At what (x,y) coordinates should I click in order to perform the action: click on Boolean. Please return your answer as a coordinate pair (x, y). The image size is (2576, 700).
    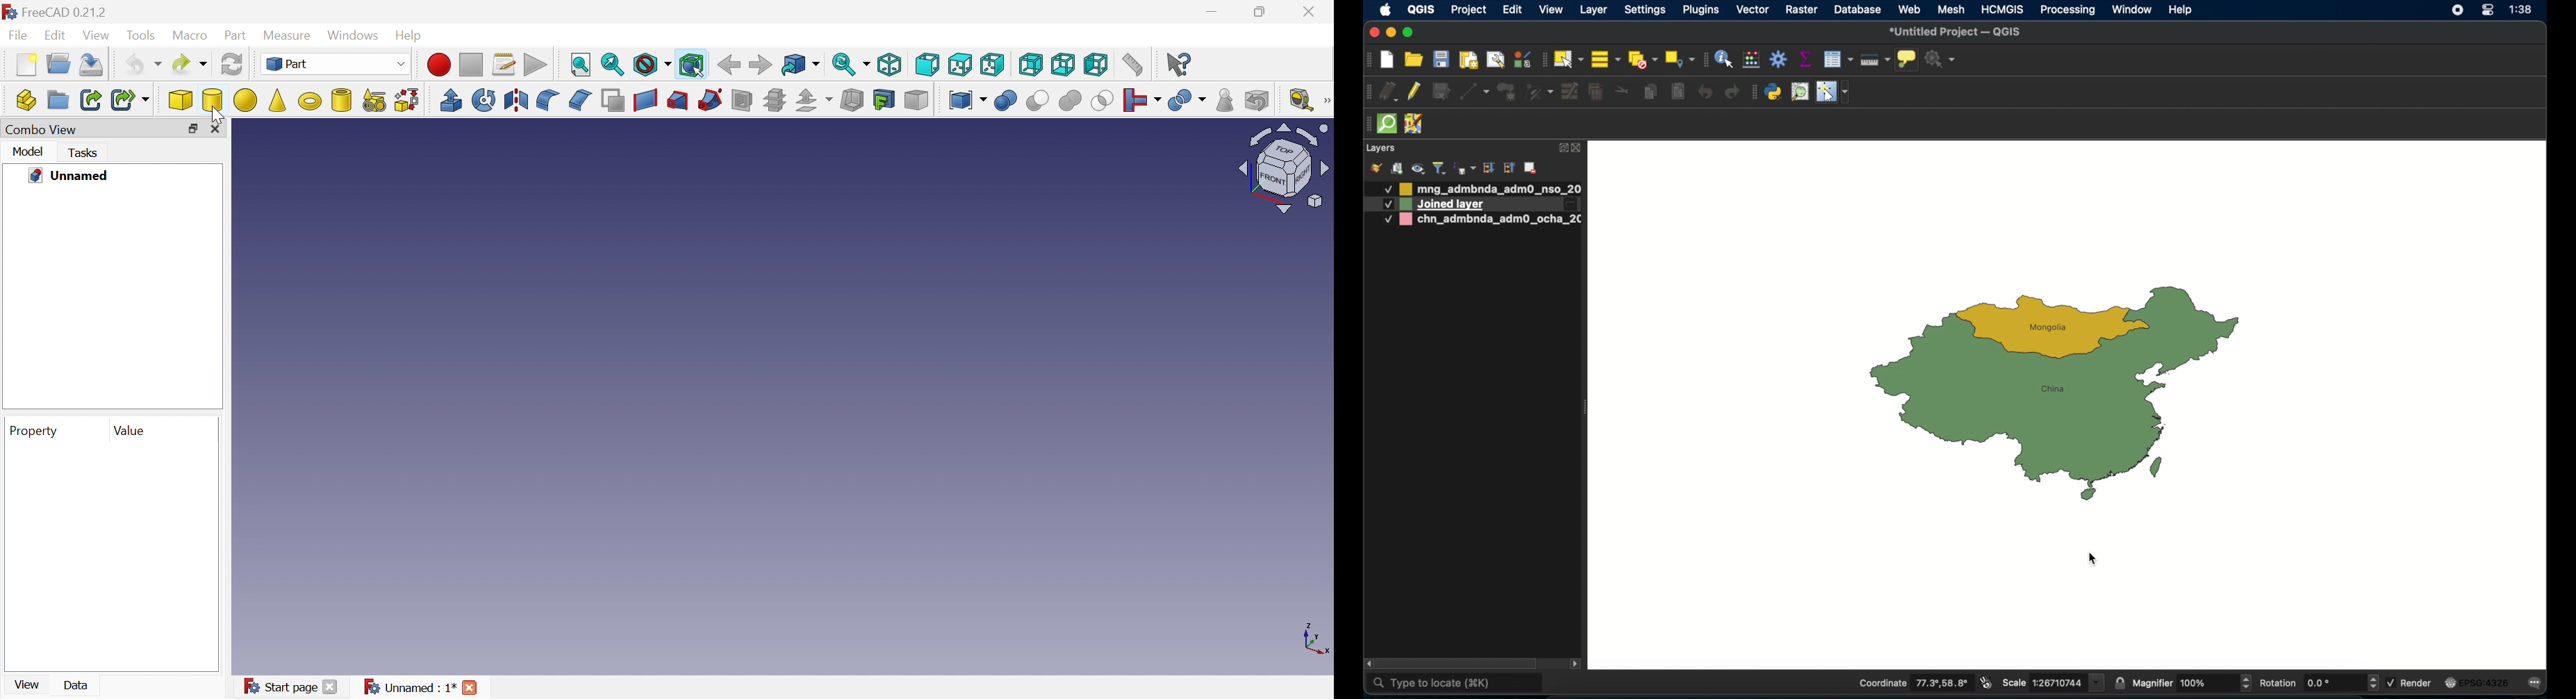
    Looking at the image, I should click on (1007, 102).